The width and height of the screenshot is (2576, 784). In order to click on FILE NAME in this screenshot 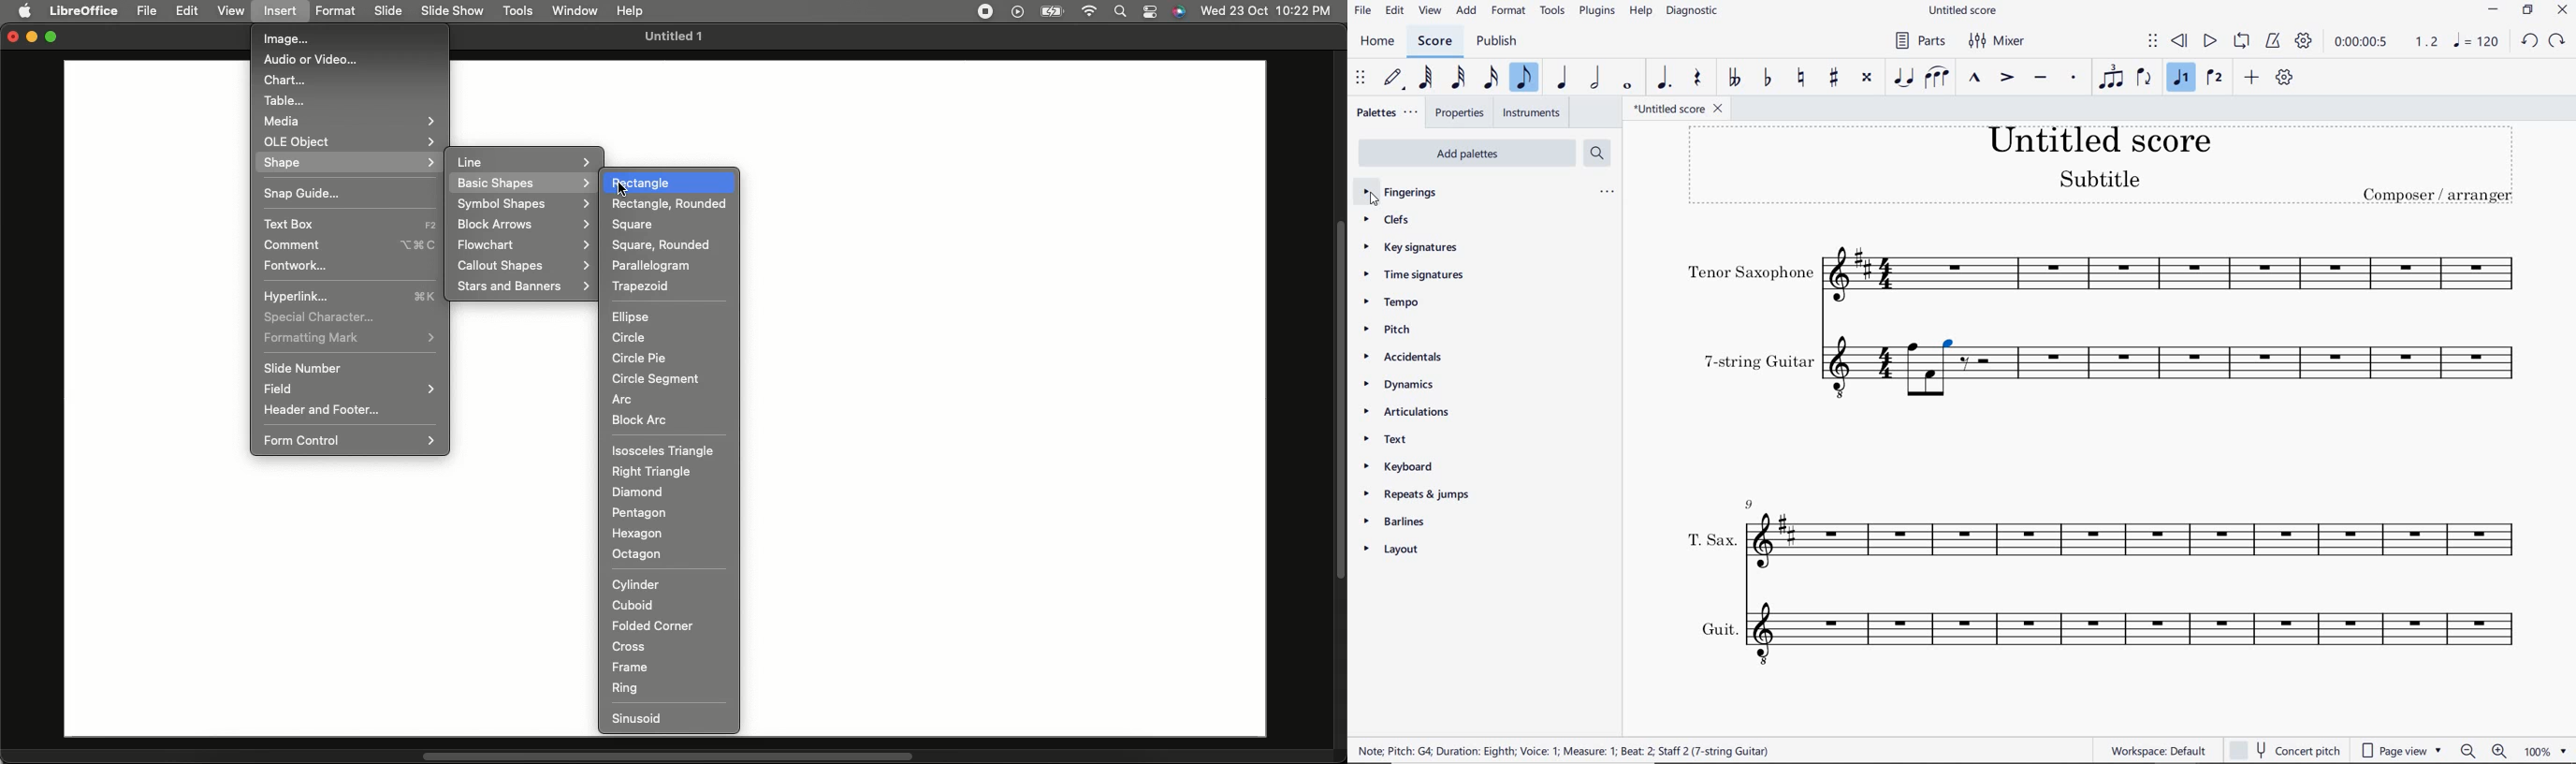, I will do `click(1682, 109)`.